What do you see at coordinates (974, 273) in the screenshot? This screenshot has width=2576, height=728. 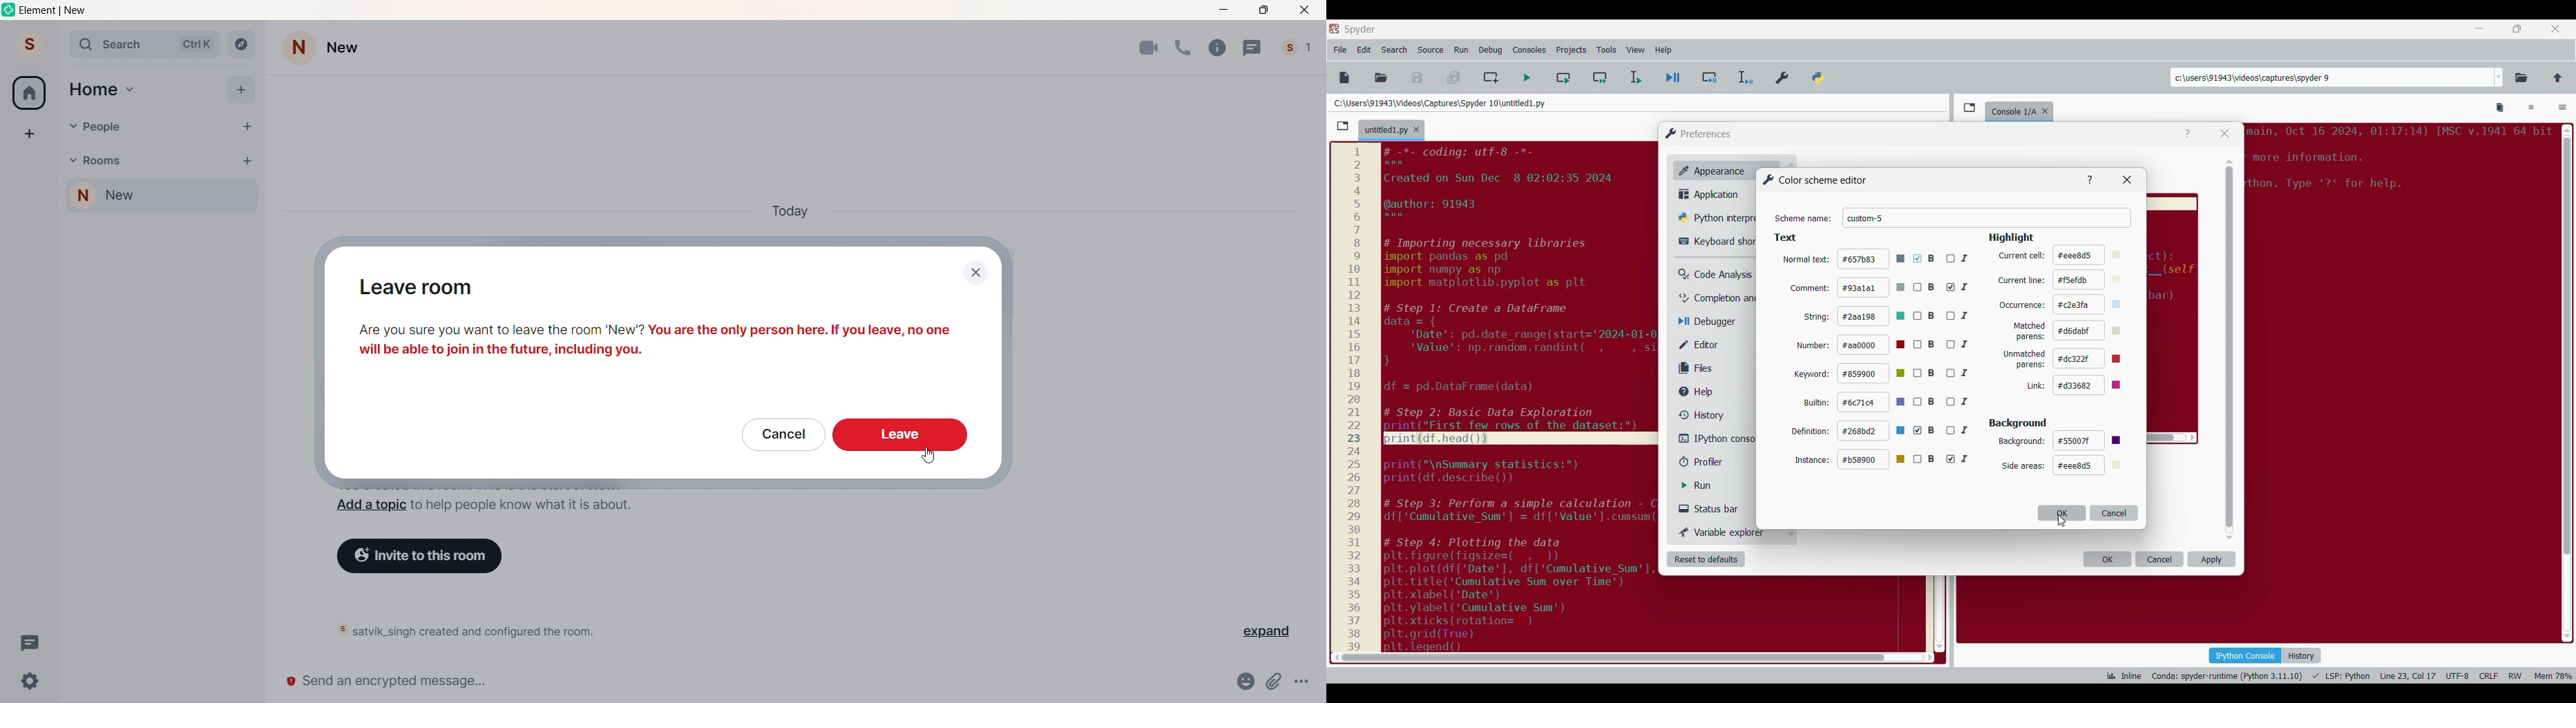 I see `Close Dialog Box` at bounding box center [974, 273].